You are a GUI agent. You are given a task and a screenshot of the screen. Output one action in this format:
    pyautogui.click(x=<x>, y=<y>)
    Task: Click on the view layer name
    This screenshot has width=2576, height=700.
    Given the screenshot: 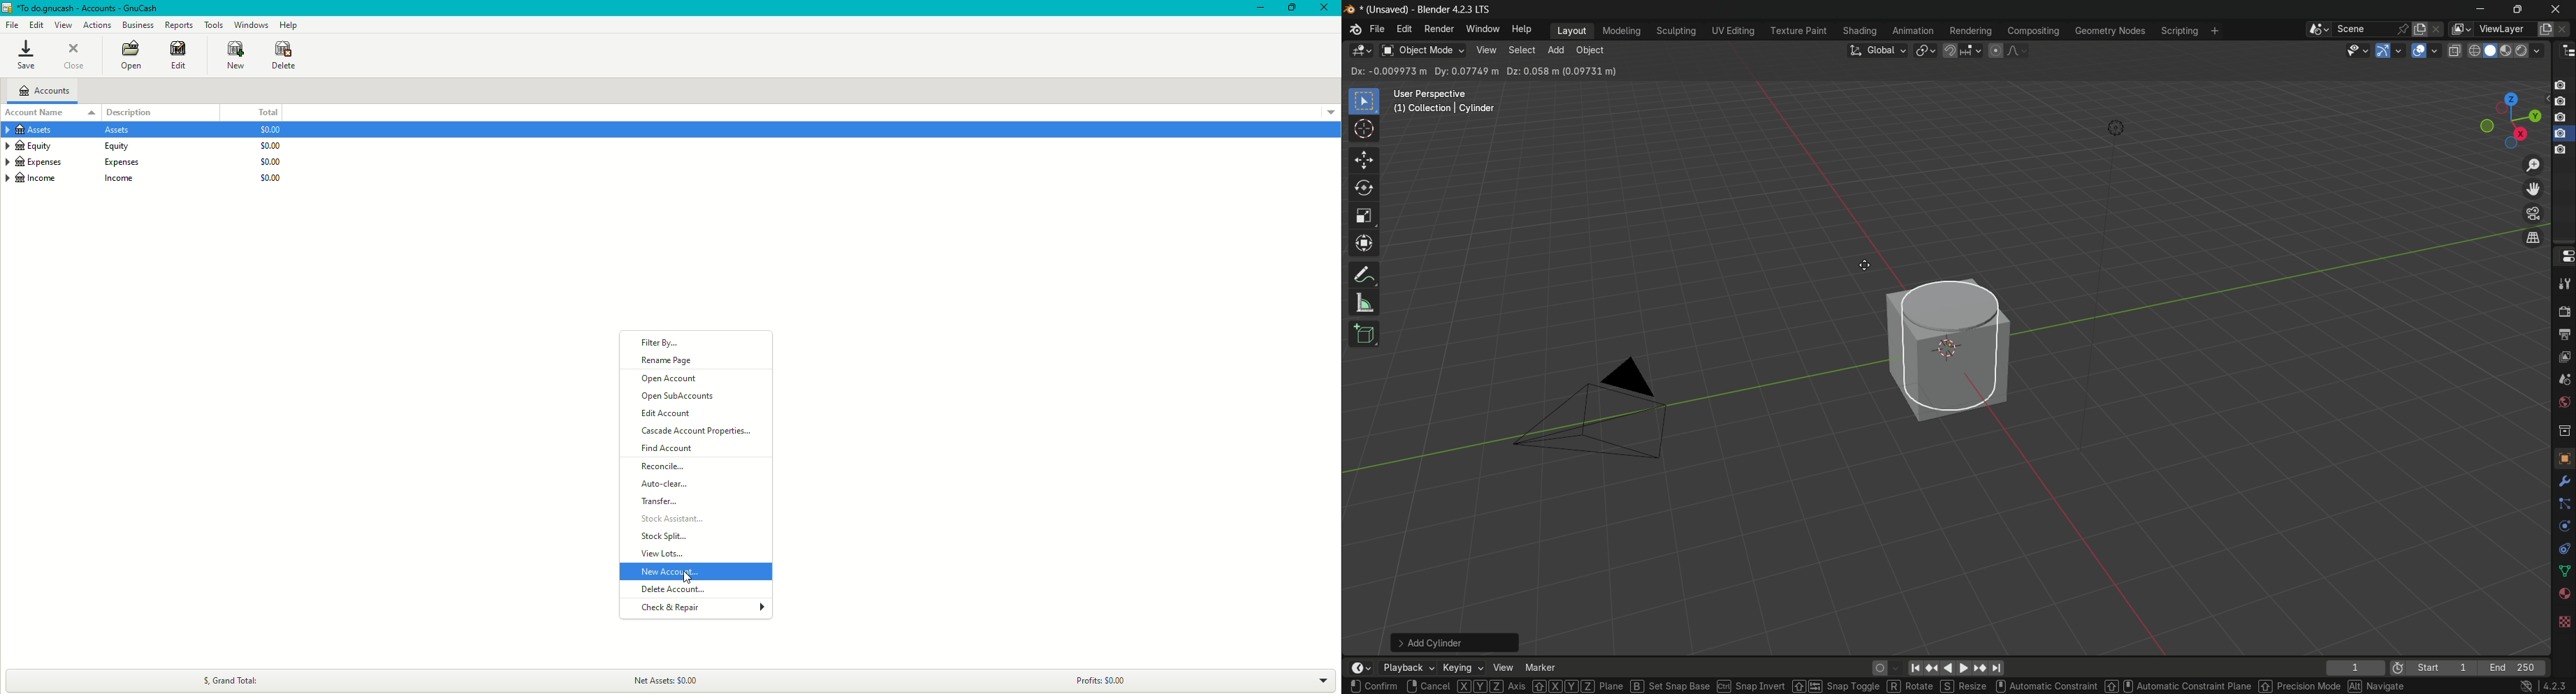 What is the action you would take?
    pyautogui.click(x=2505, y=30)
    